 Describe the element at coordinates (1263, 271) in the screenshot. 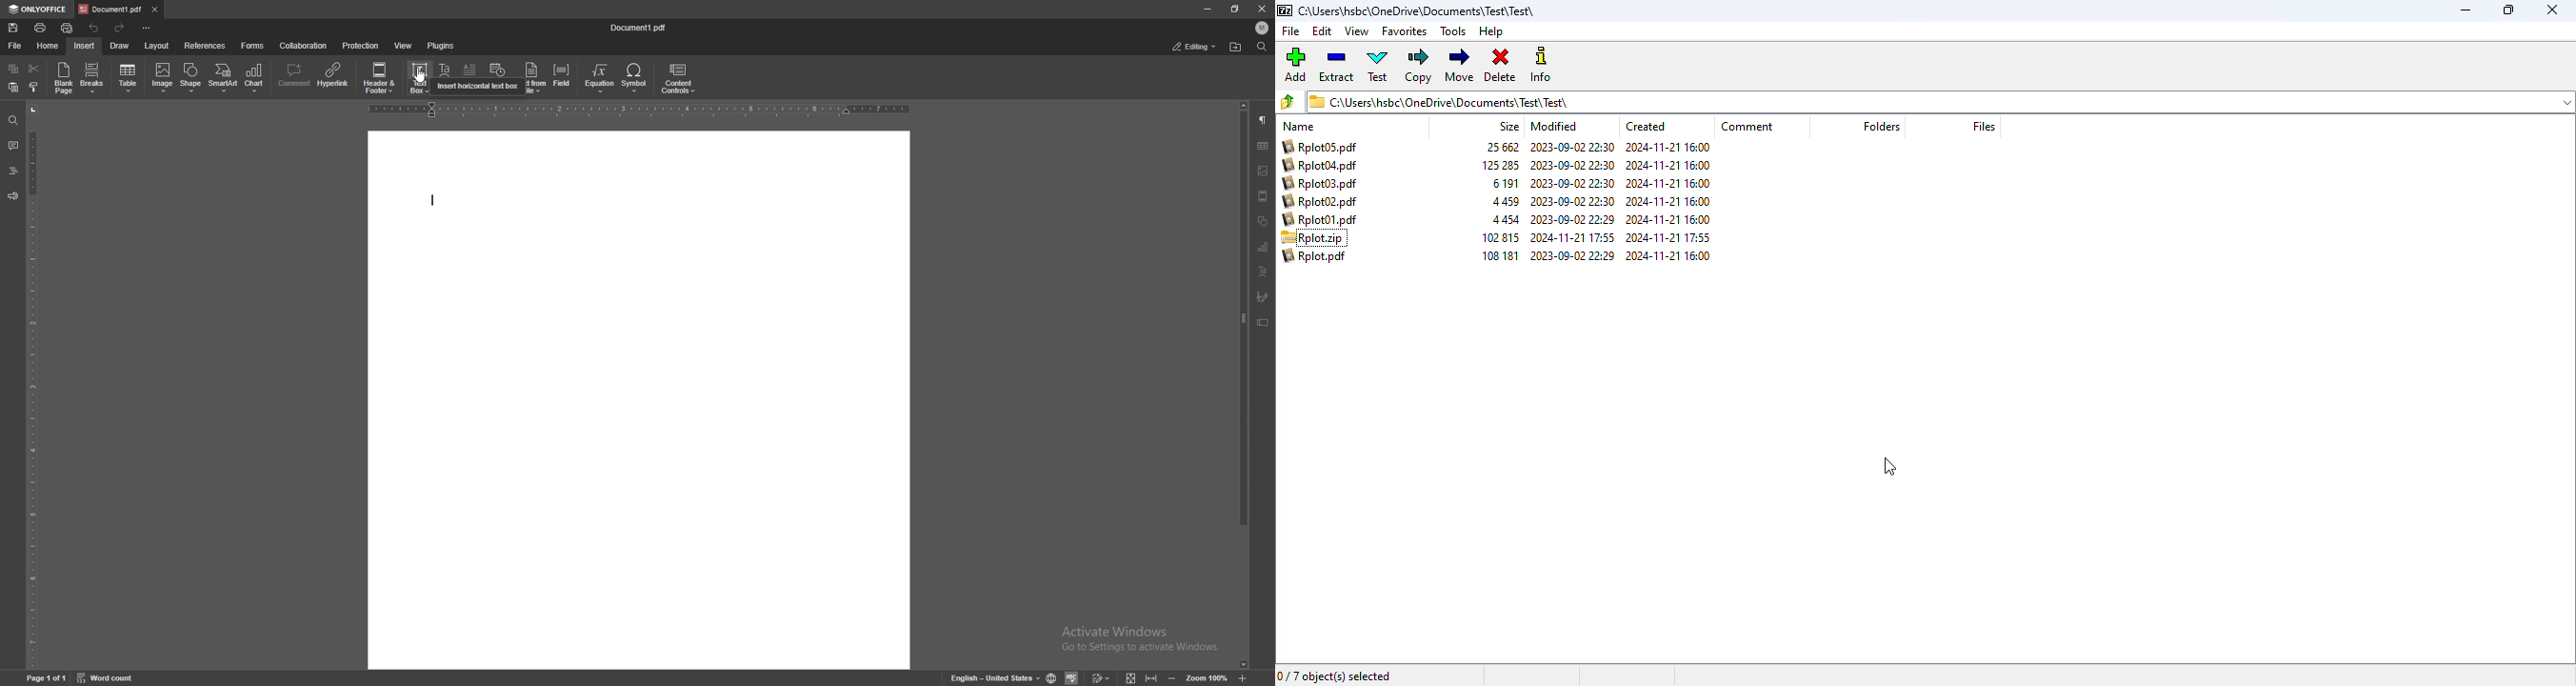

I see `text art` at that location.